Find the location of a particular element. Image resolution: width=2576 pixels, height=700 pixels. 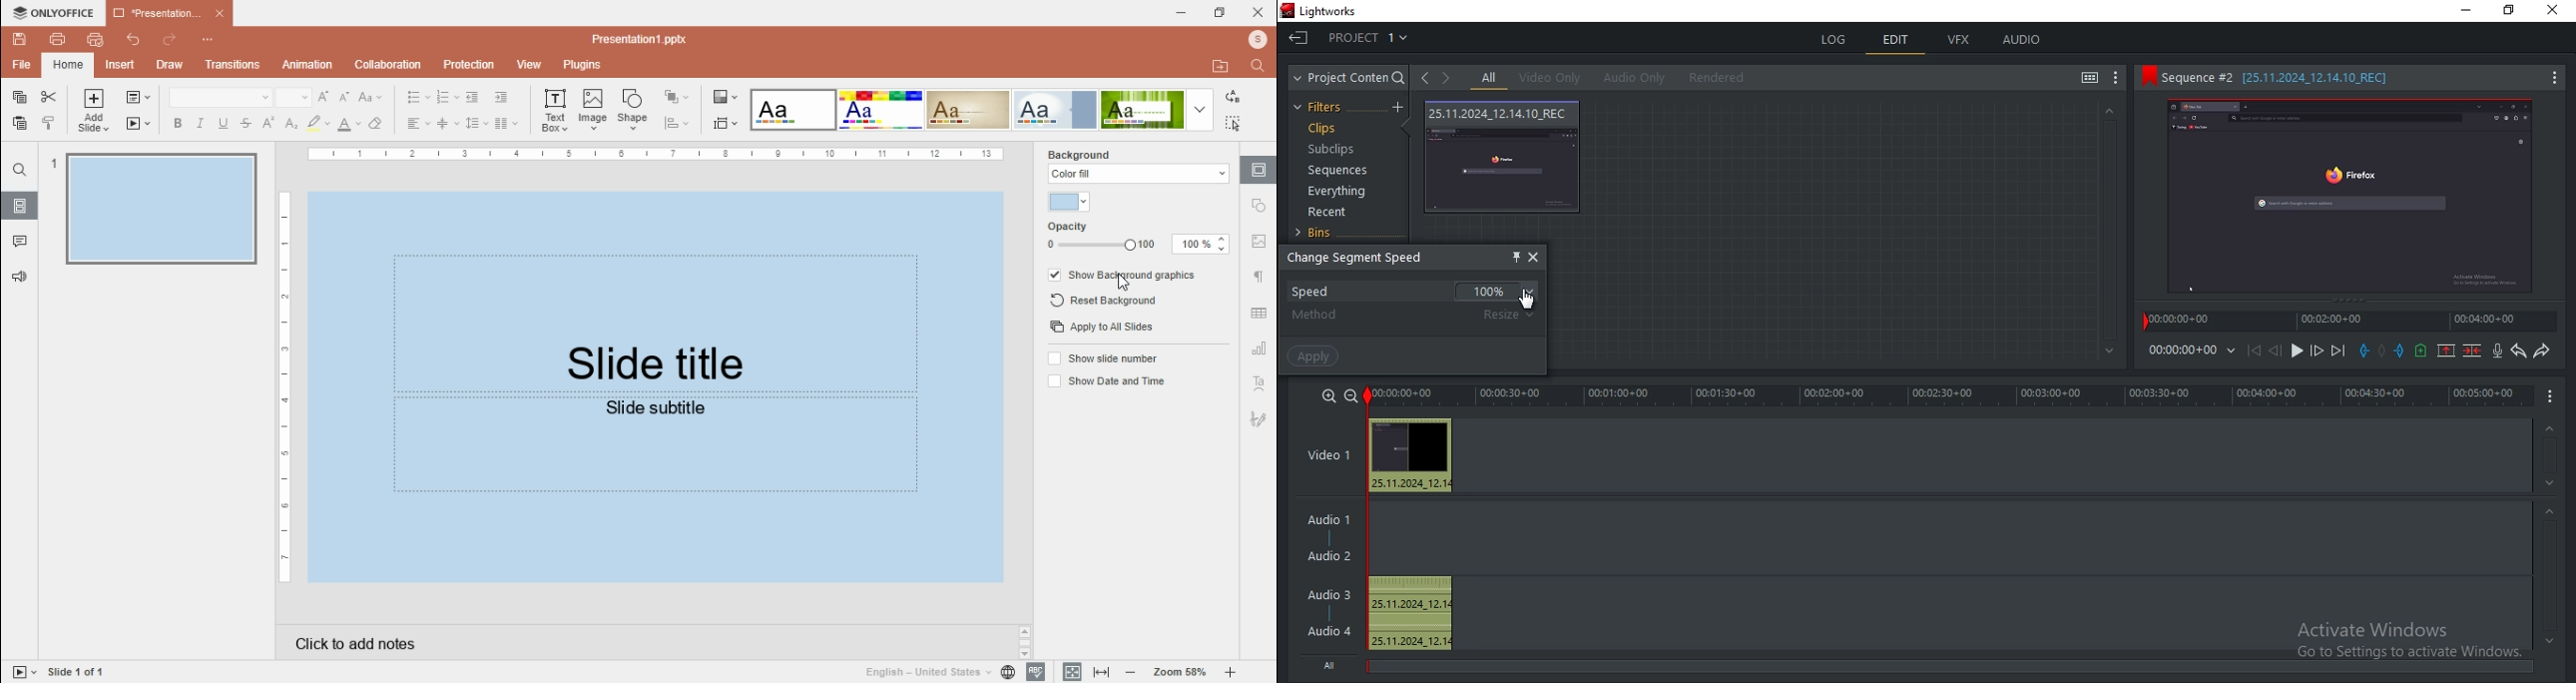

 is located at coordinates (1257, 421).